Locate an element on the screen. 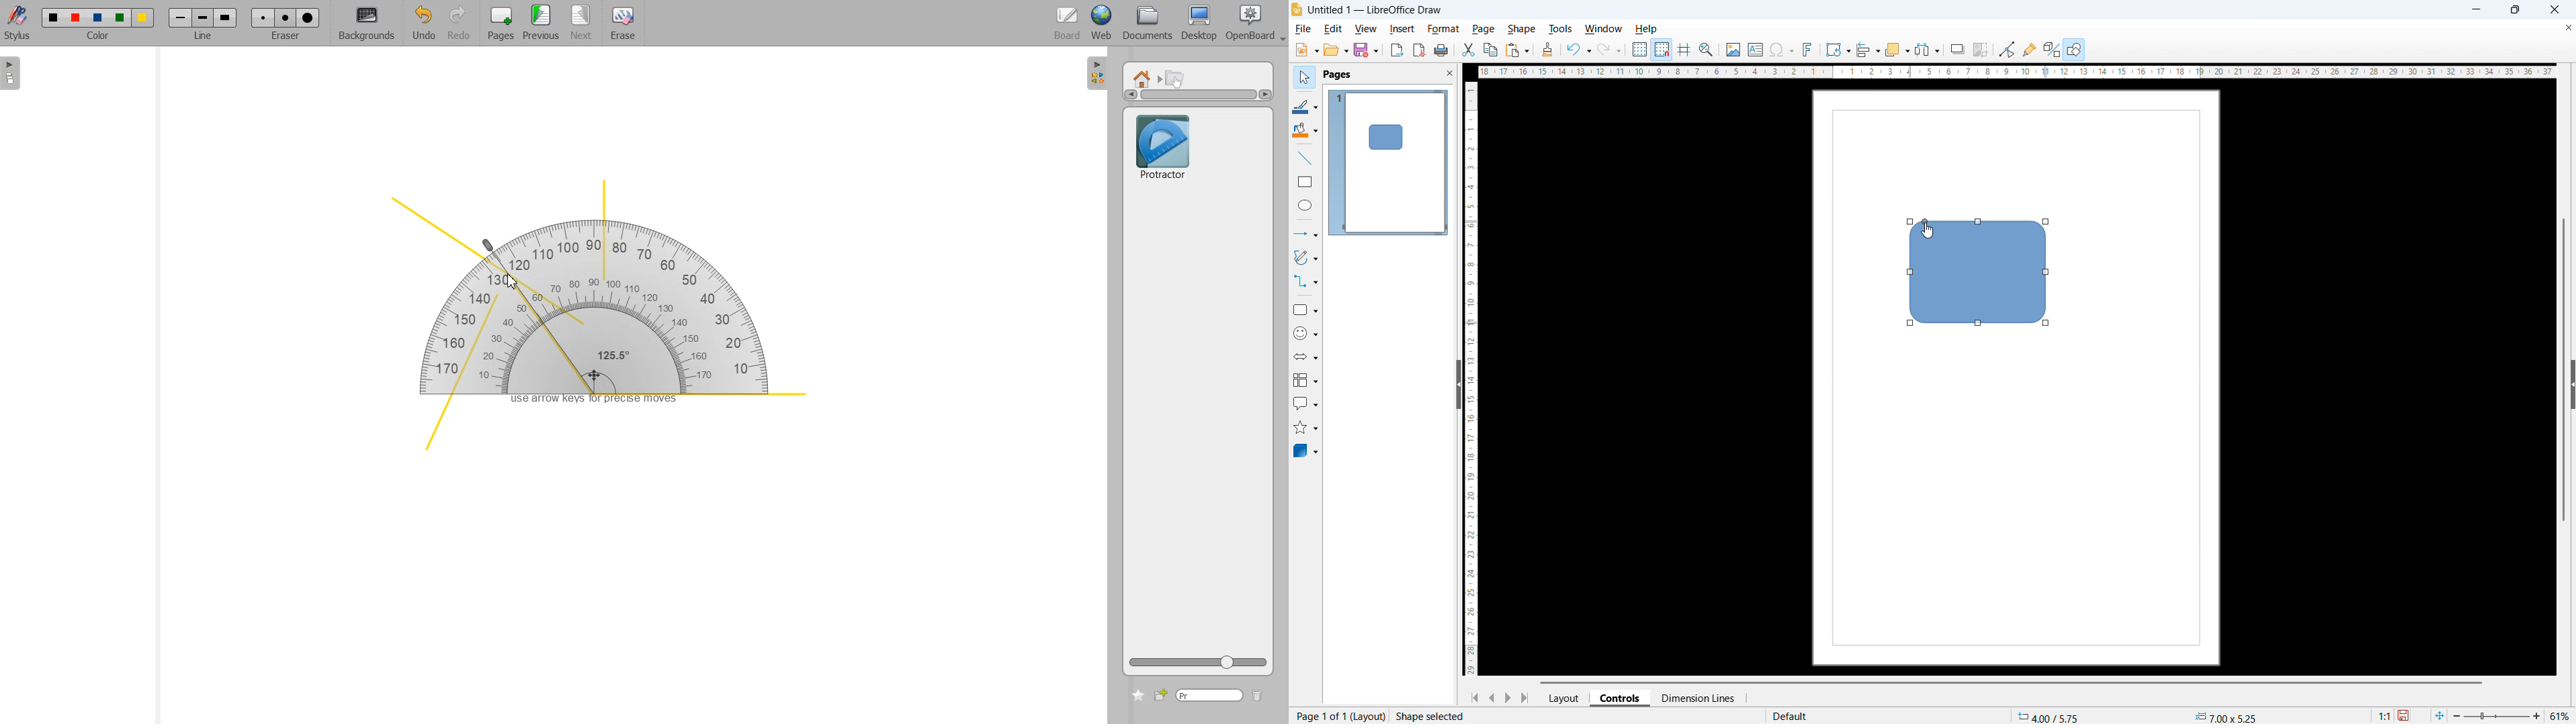  Previous page  is located at coordinates (1492, 698).